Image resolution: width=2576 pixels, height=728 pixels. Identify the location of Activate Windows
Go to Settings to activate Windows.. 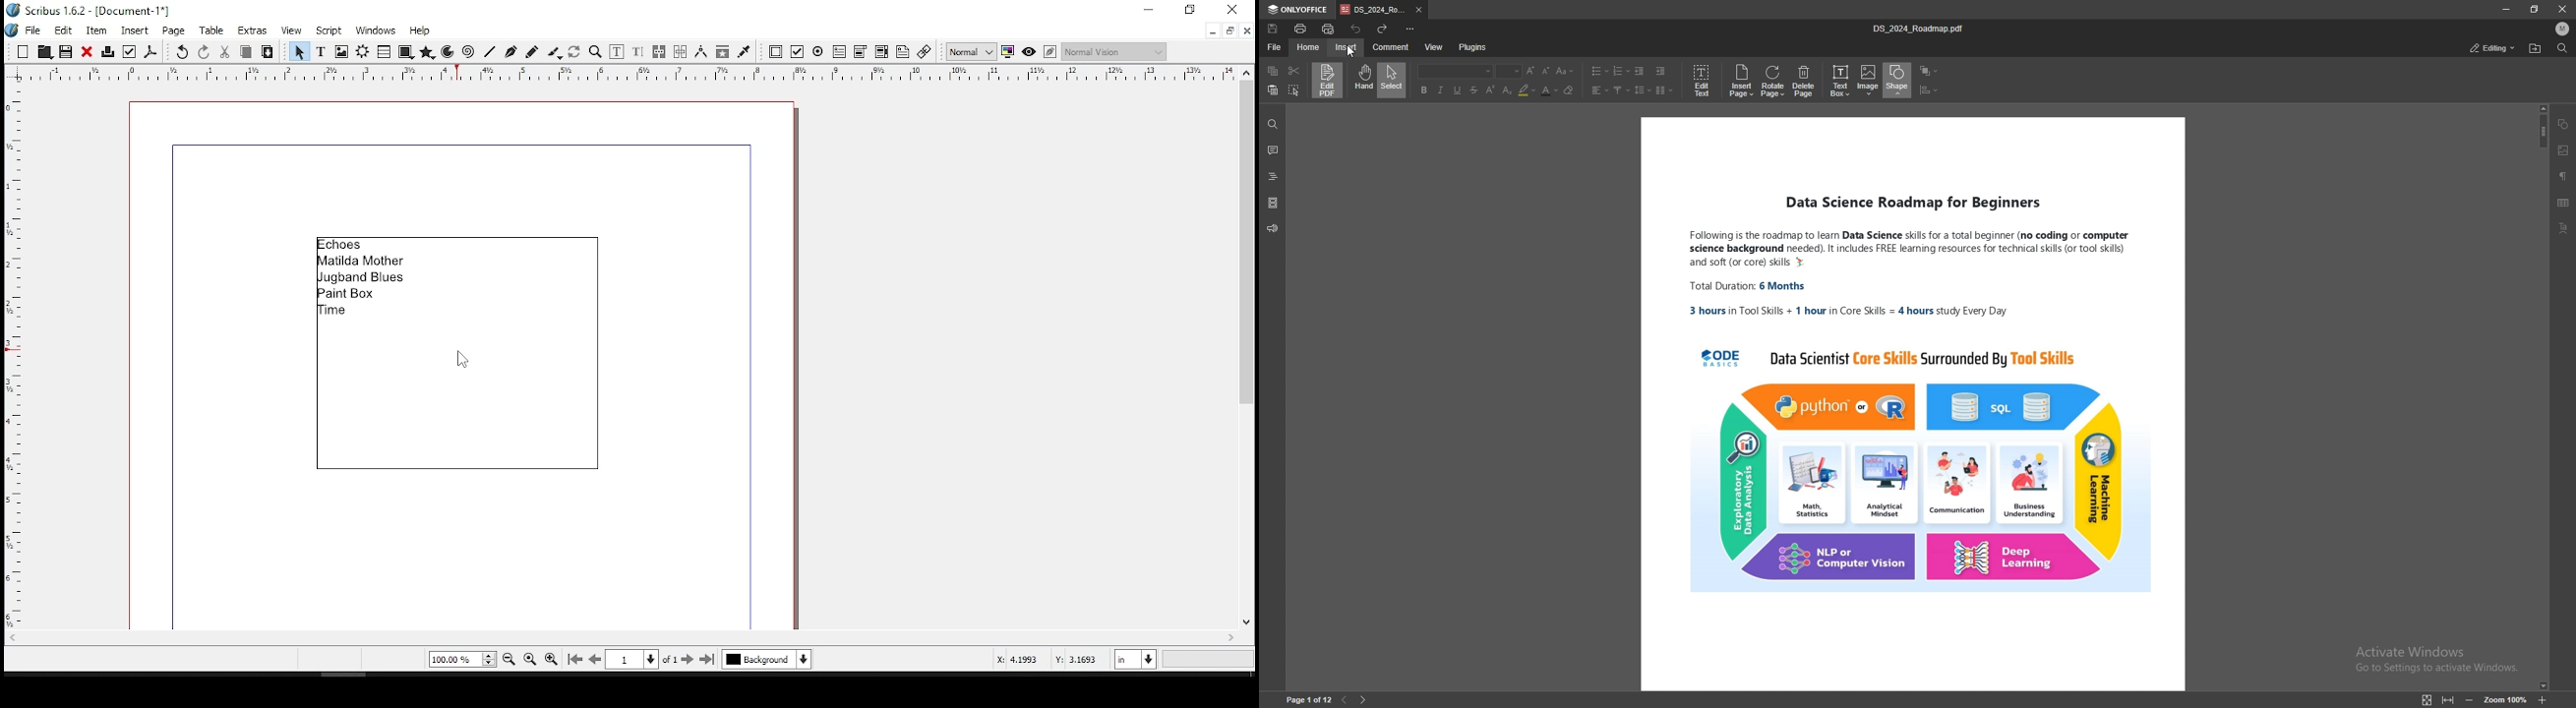
(2430, 660).